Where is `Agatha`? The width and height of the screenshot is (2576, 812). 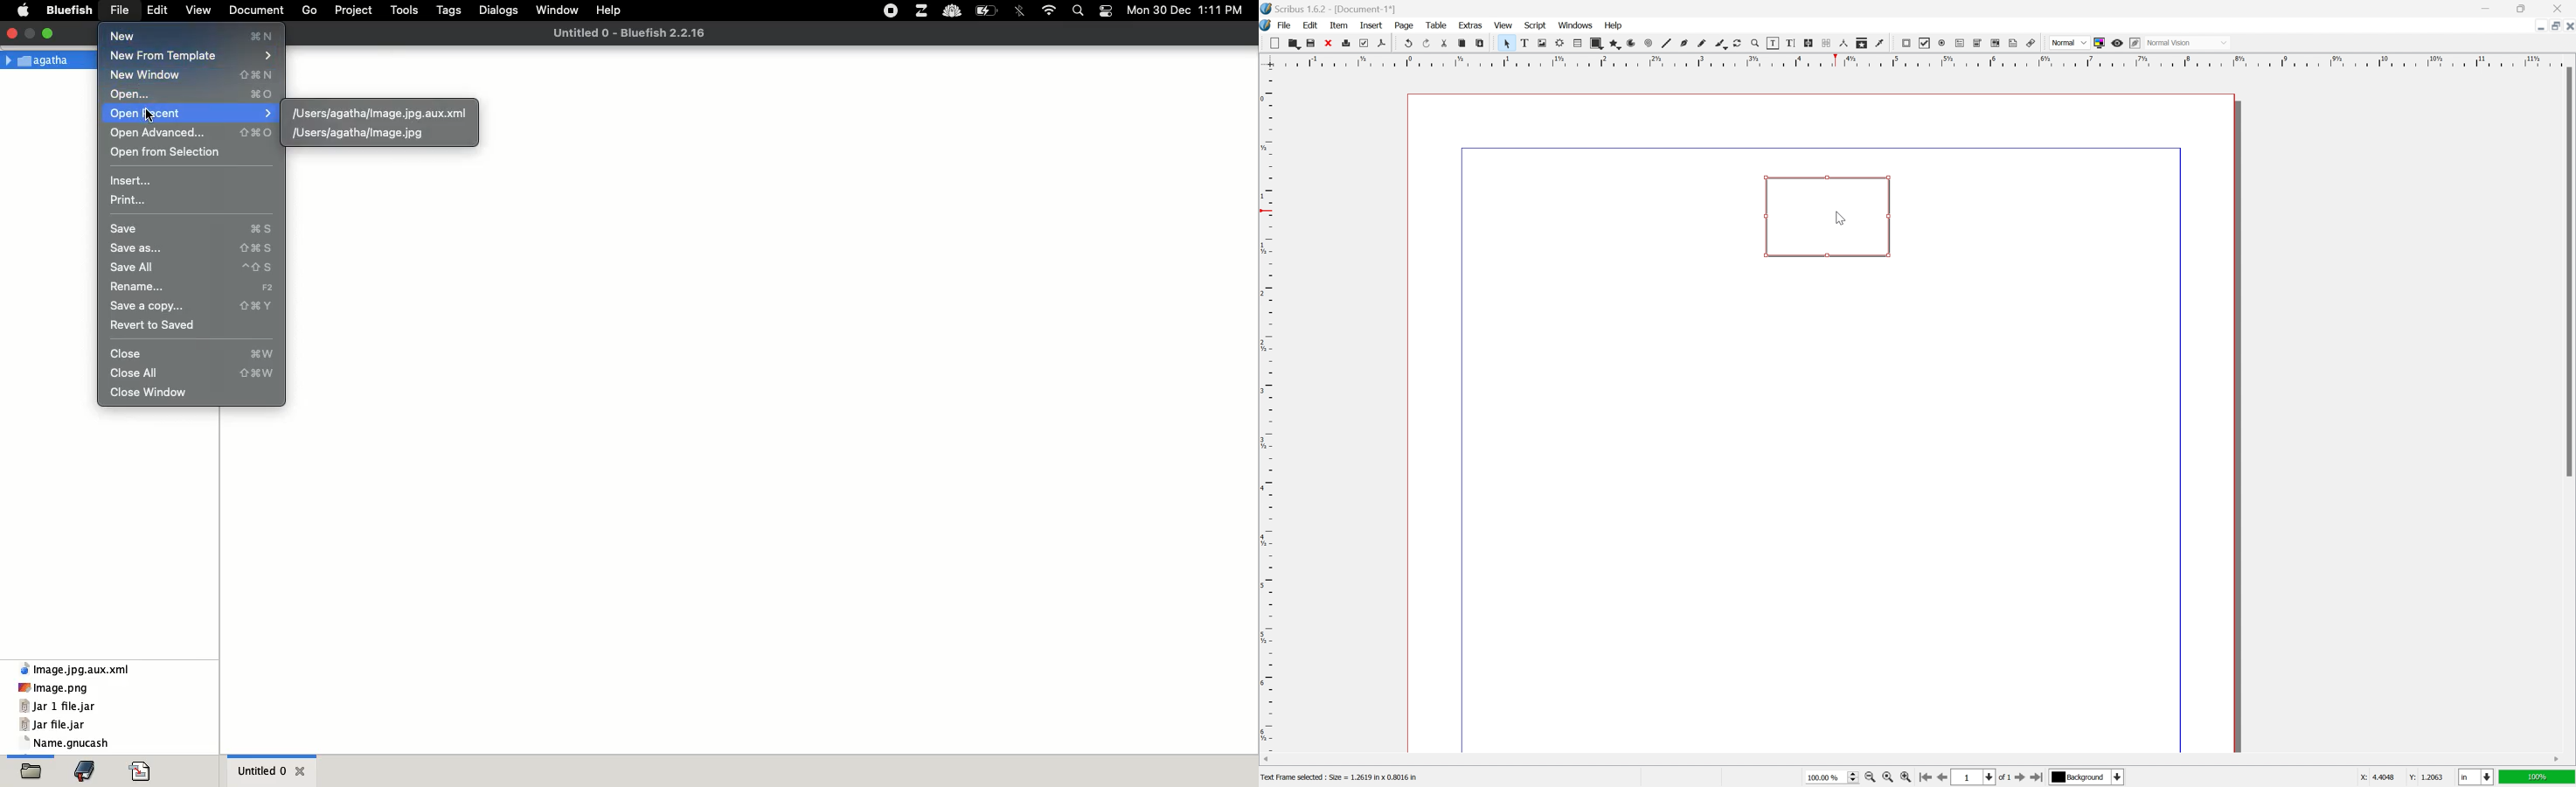
Agatha is located at coordinates (42, 59).